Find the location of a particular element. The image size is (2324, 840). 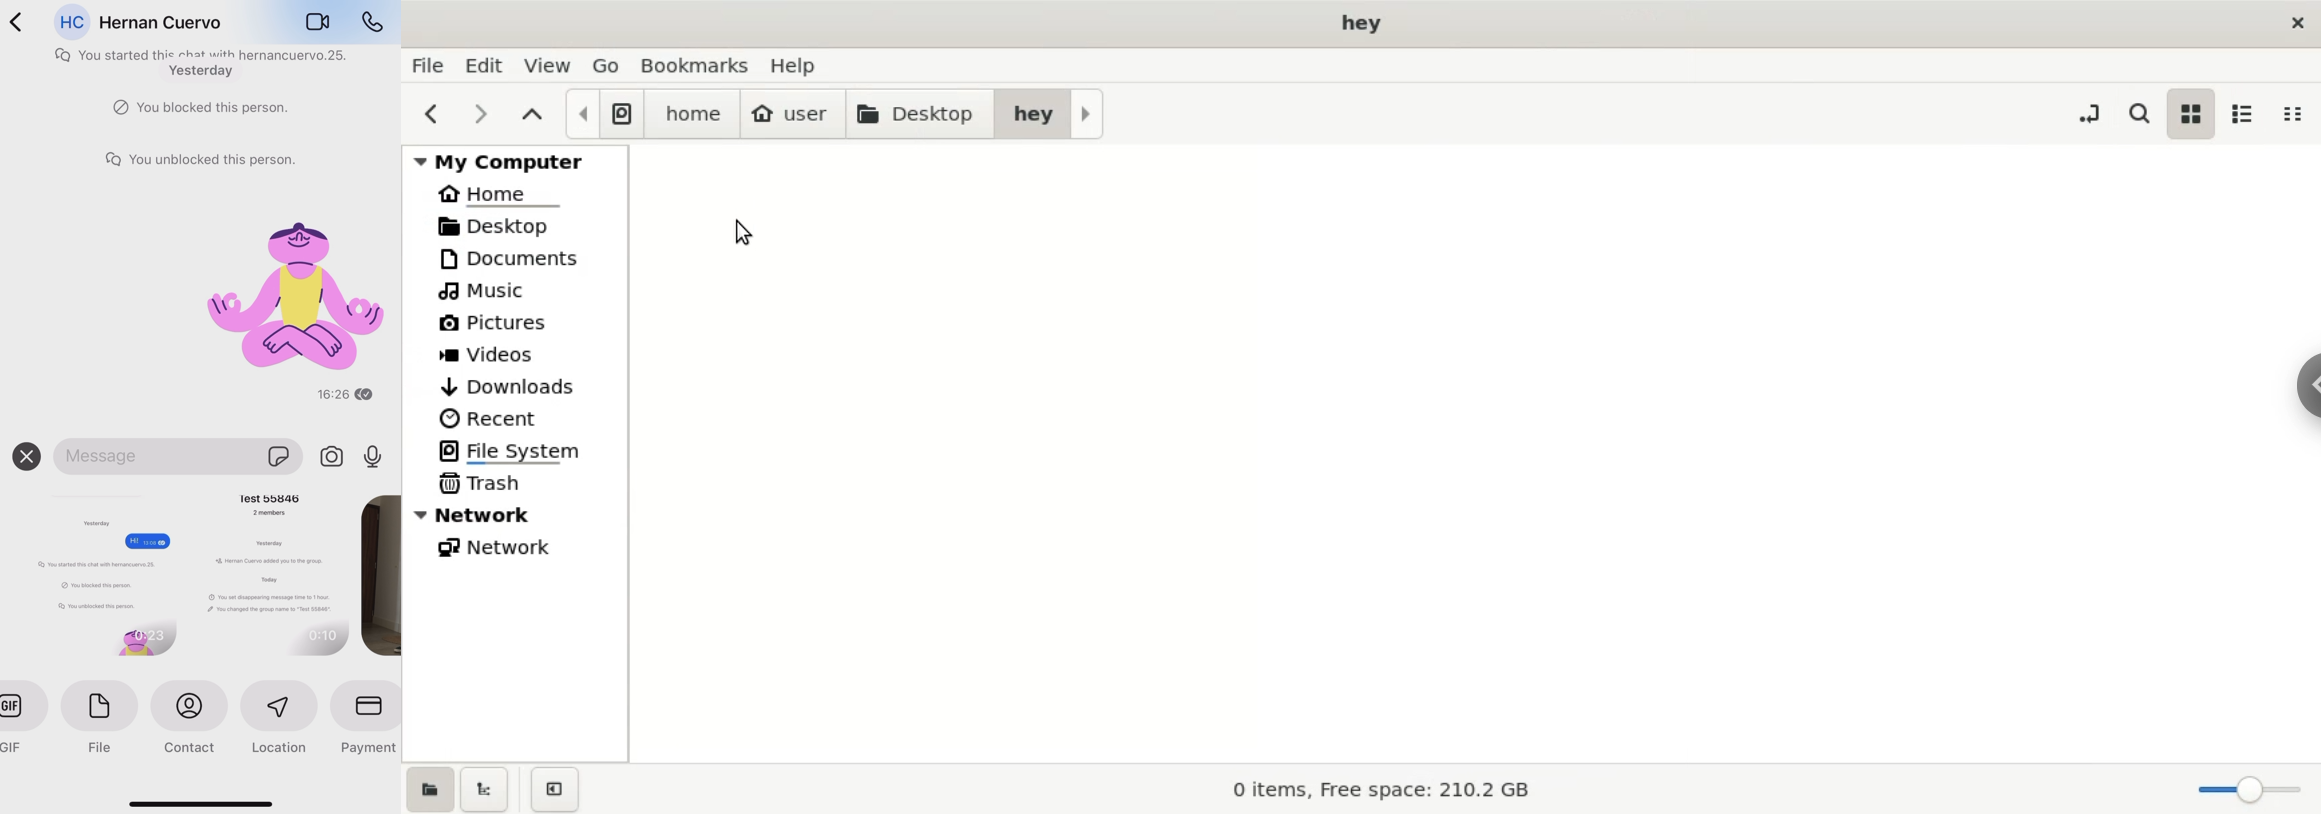

toggle loaction entry is located at coordinates (2093, 111).